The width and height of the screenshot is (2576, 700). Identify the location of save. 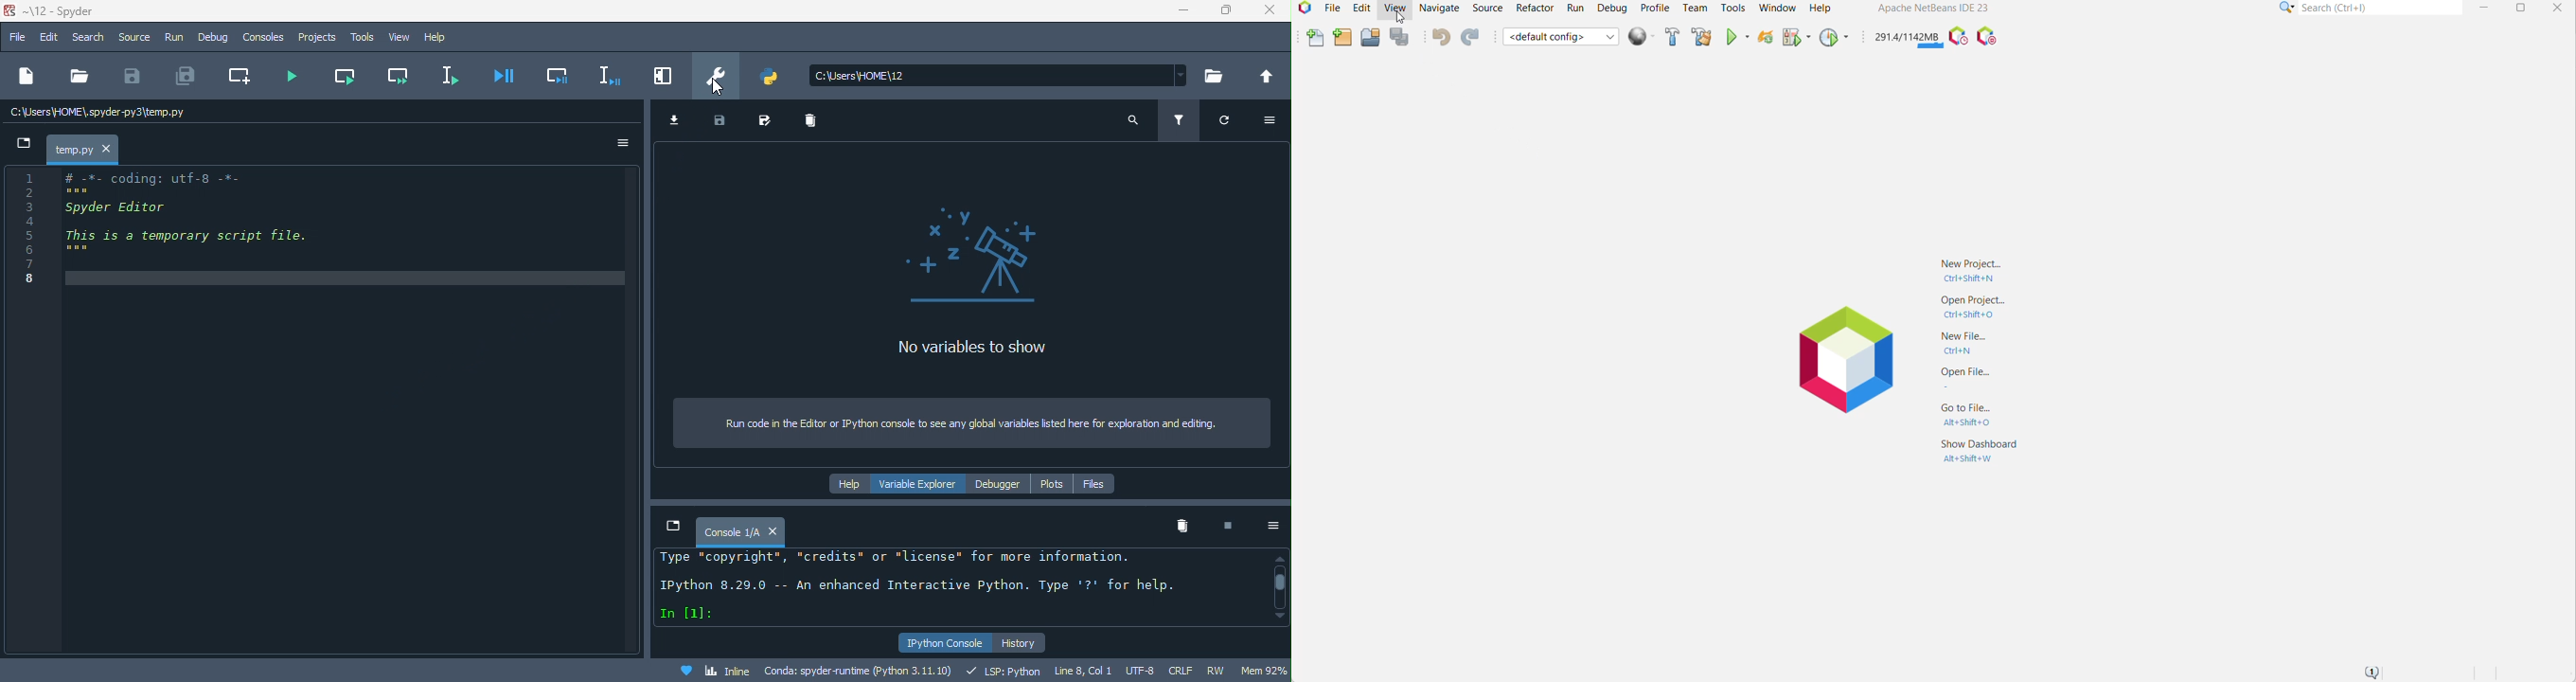
(728, 118).